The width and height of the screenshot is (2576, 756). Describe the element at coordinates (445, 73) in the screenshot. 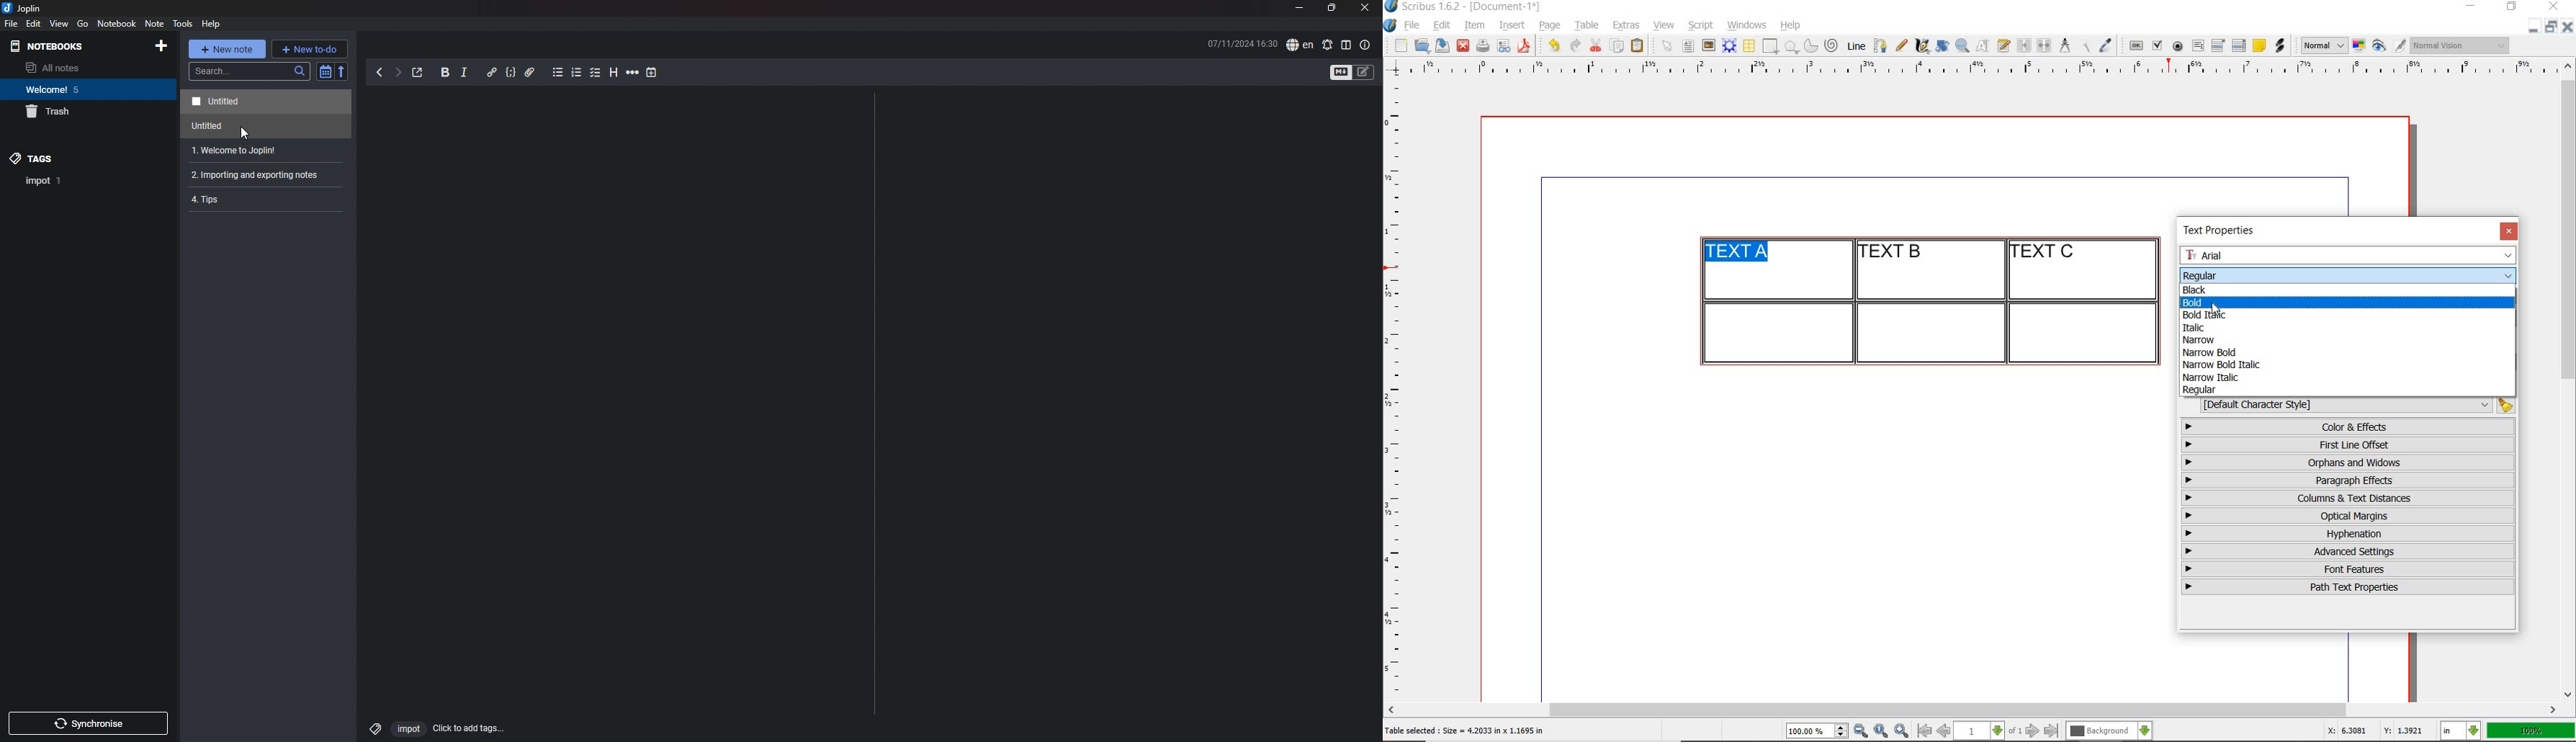

I see `bold` at that location.